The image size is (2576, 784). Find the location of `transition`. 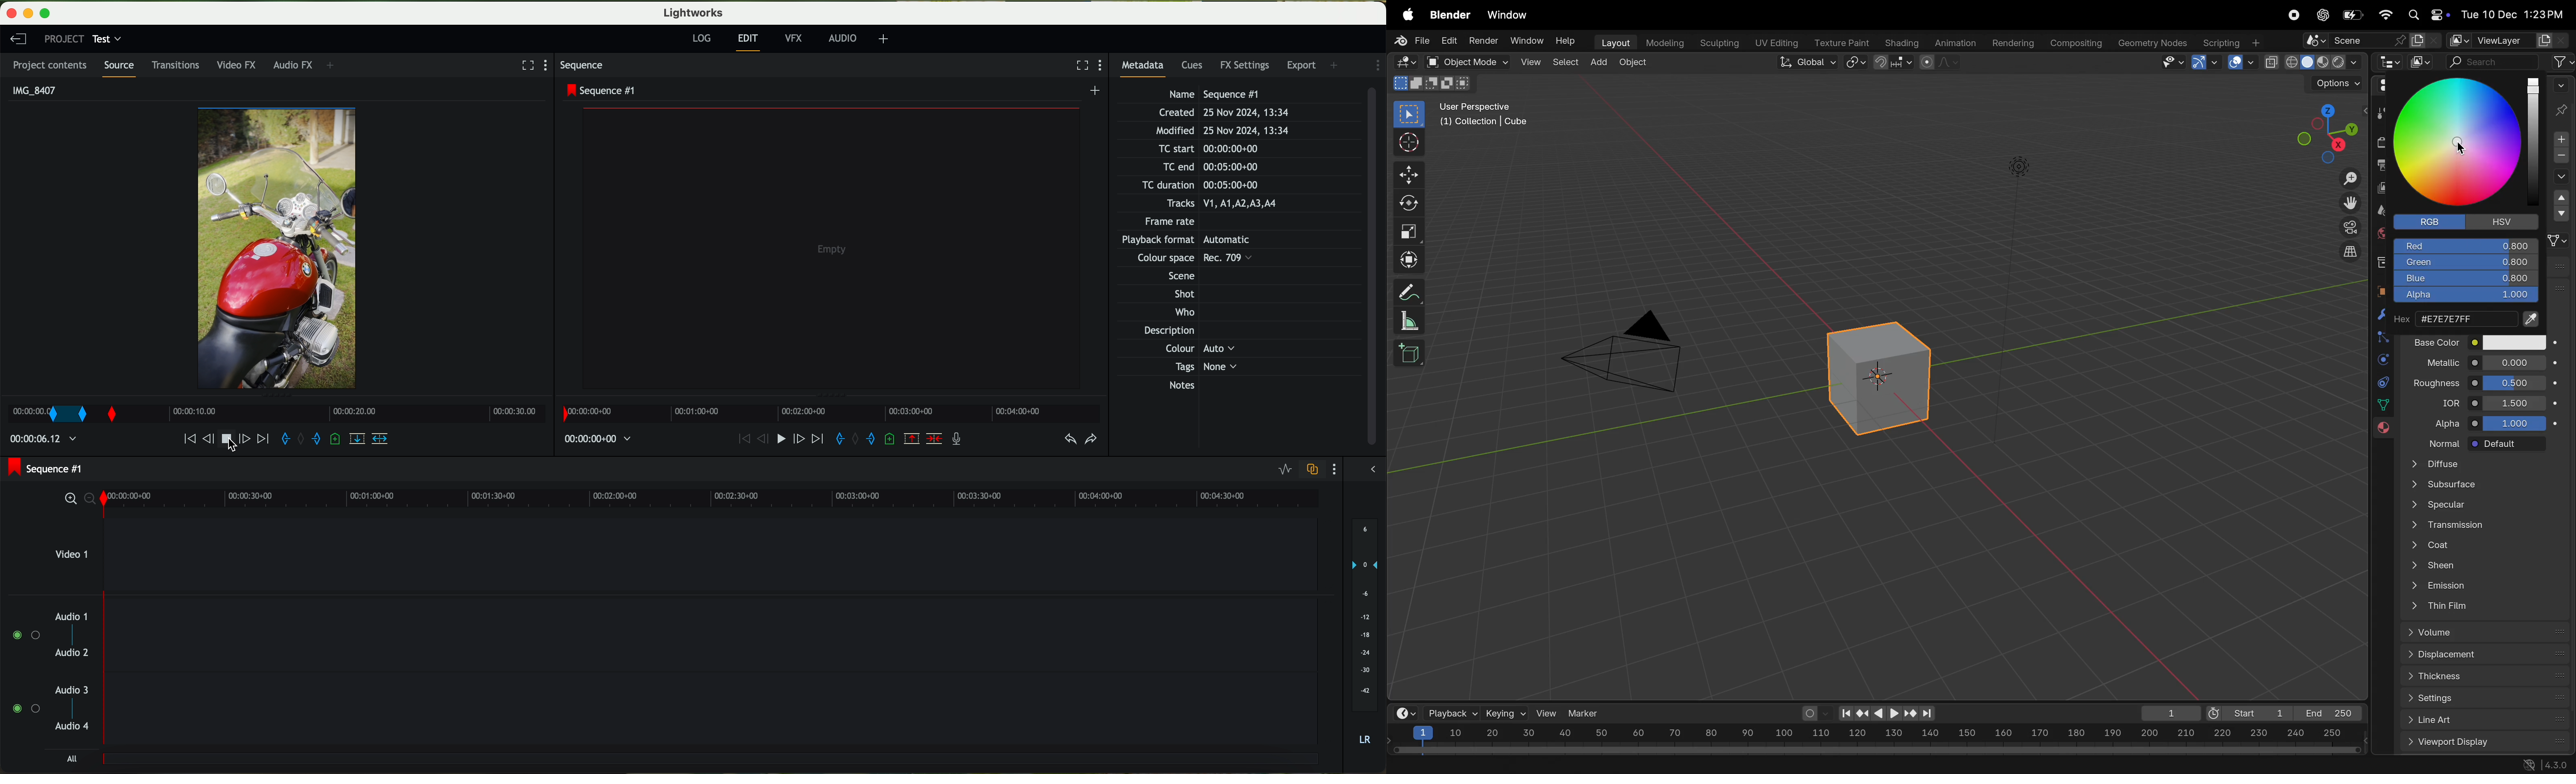

transition is located at coordinates (68, 415).